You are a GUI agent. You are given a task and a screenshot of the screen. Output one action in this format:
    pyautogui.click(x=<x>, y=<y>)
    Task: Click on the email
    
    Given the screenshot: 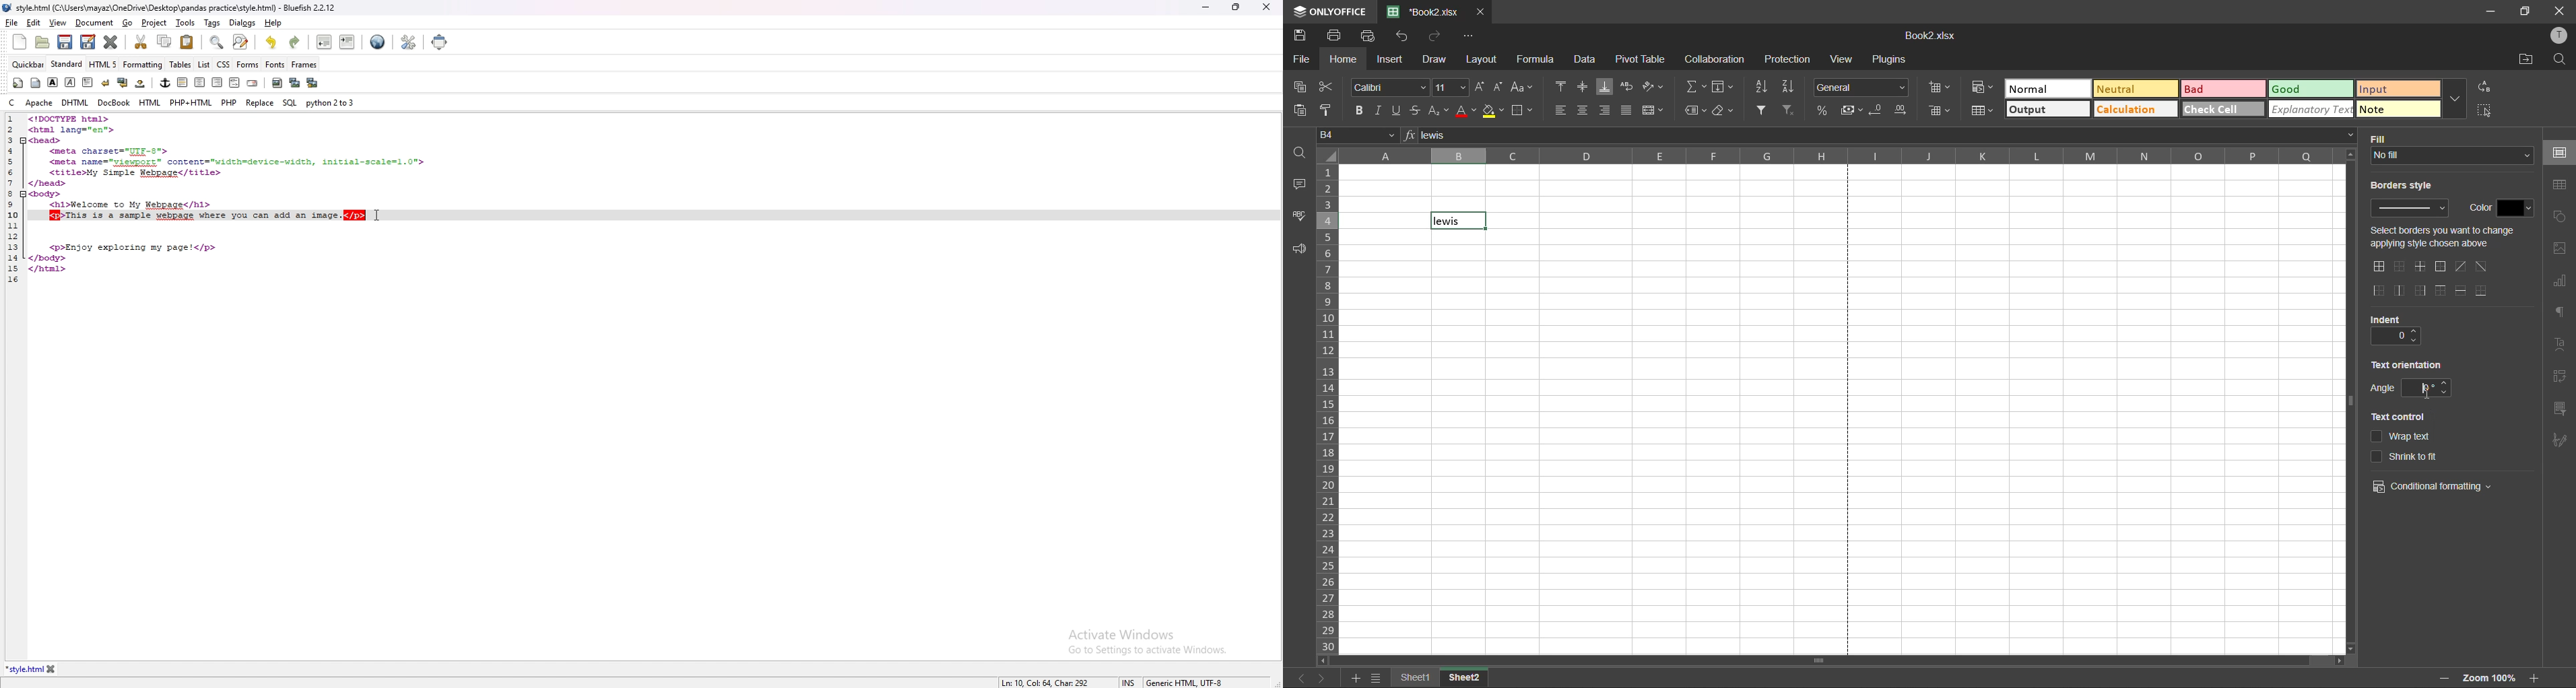 What is the action you would take?
    pyautogui.click(x=254, y=83)
    